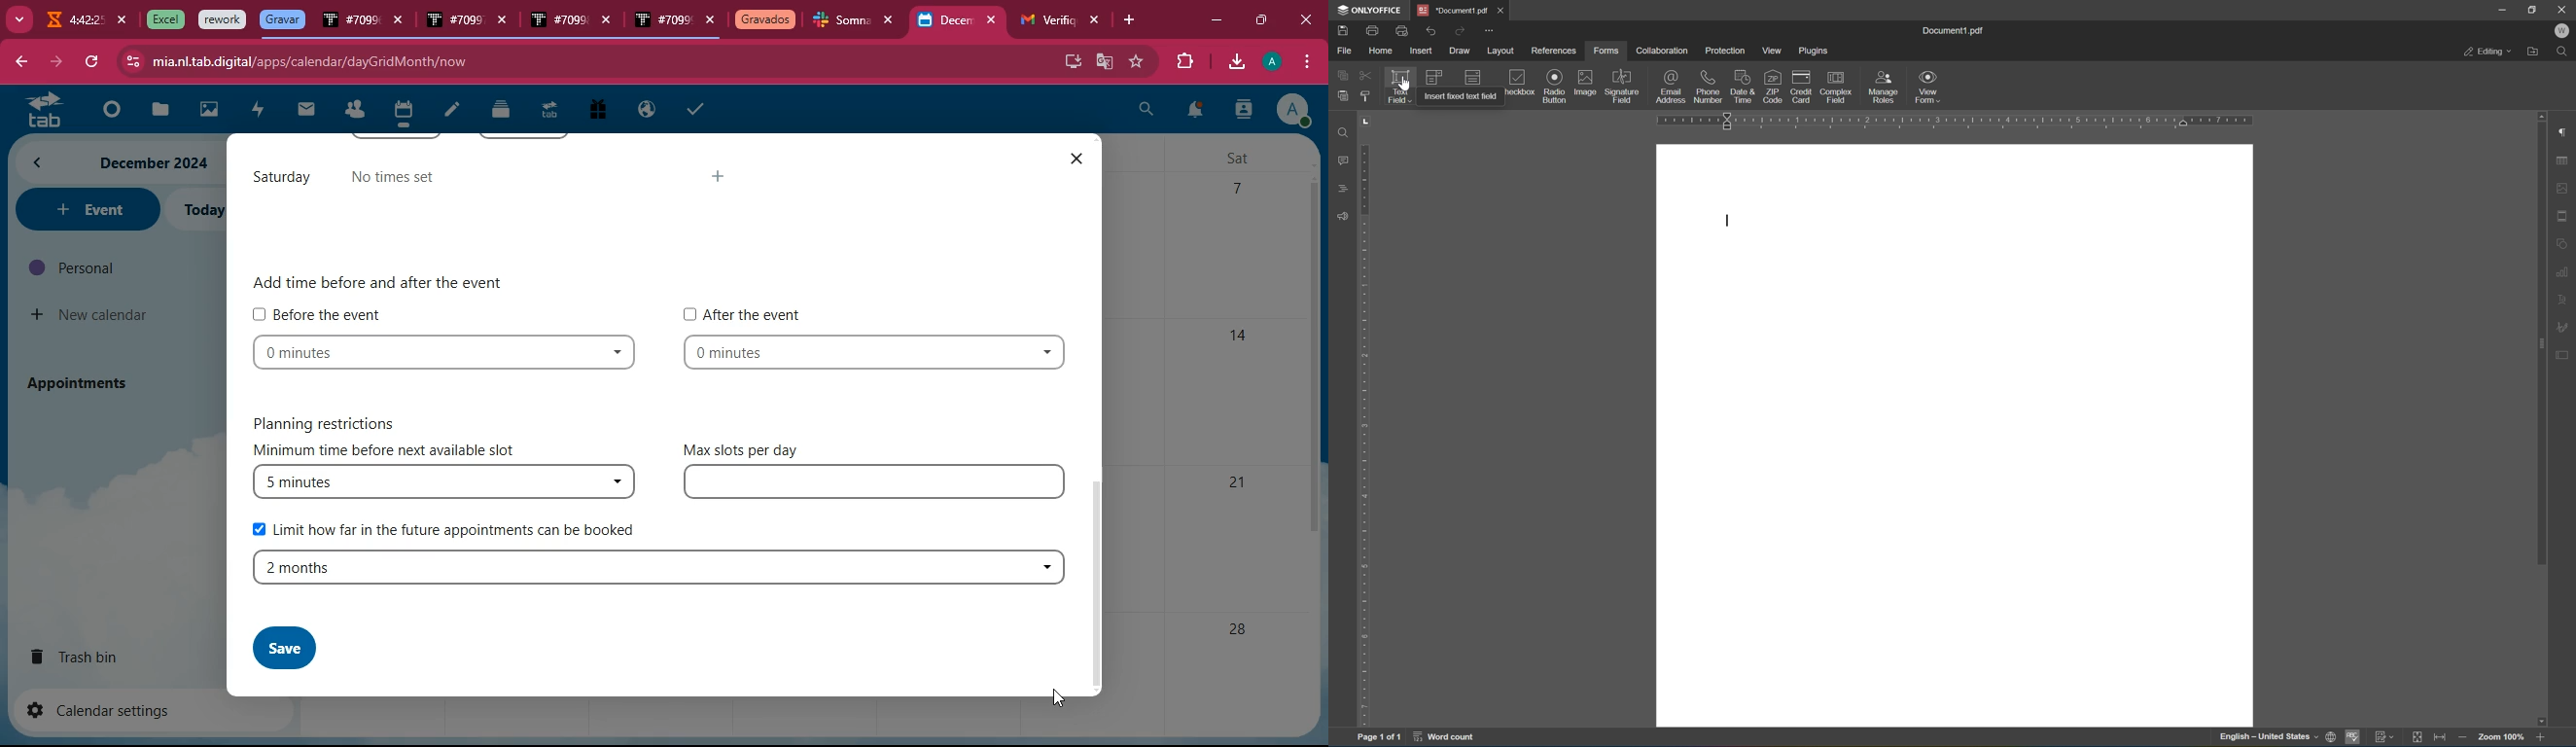 The width and height of the screenshot is (2576, 756). I want to click on minimum time before next available slot, so click(381, 449).